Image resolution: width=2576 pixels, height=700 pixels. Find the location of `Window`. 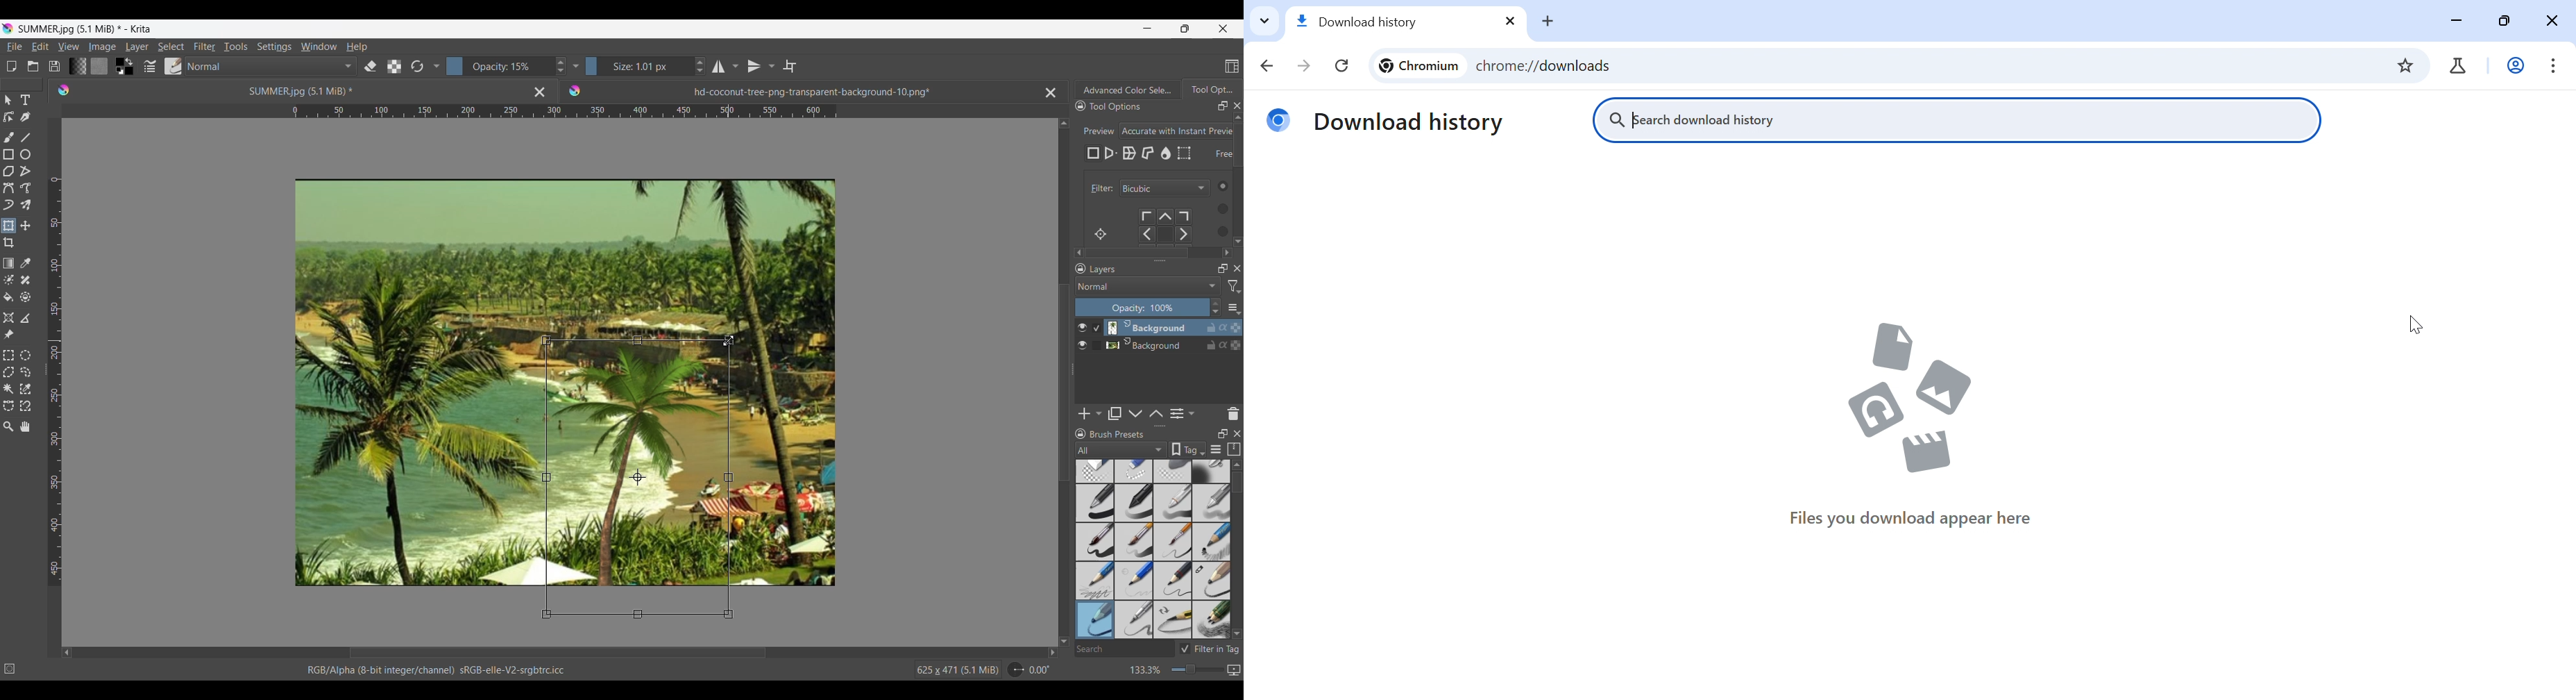

Window is located at coordinates (318, 46).